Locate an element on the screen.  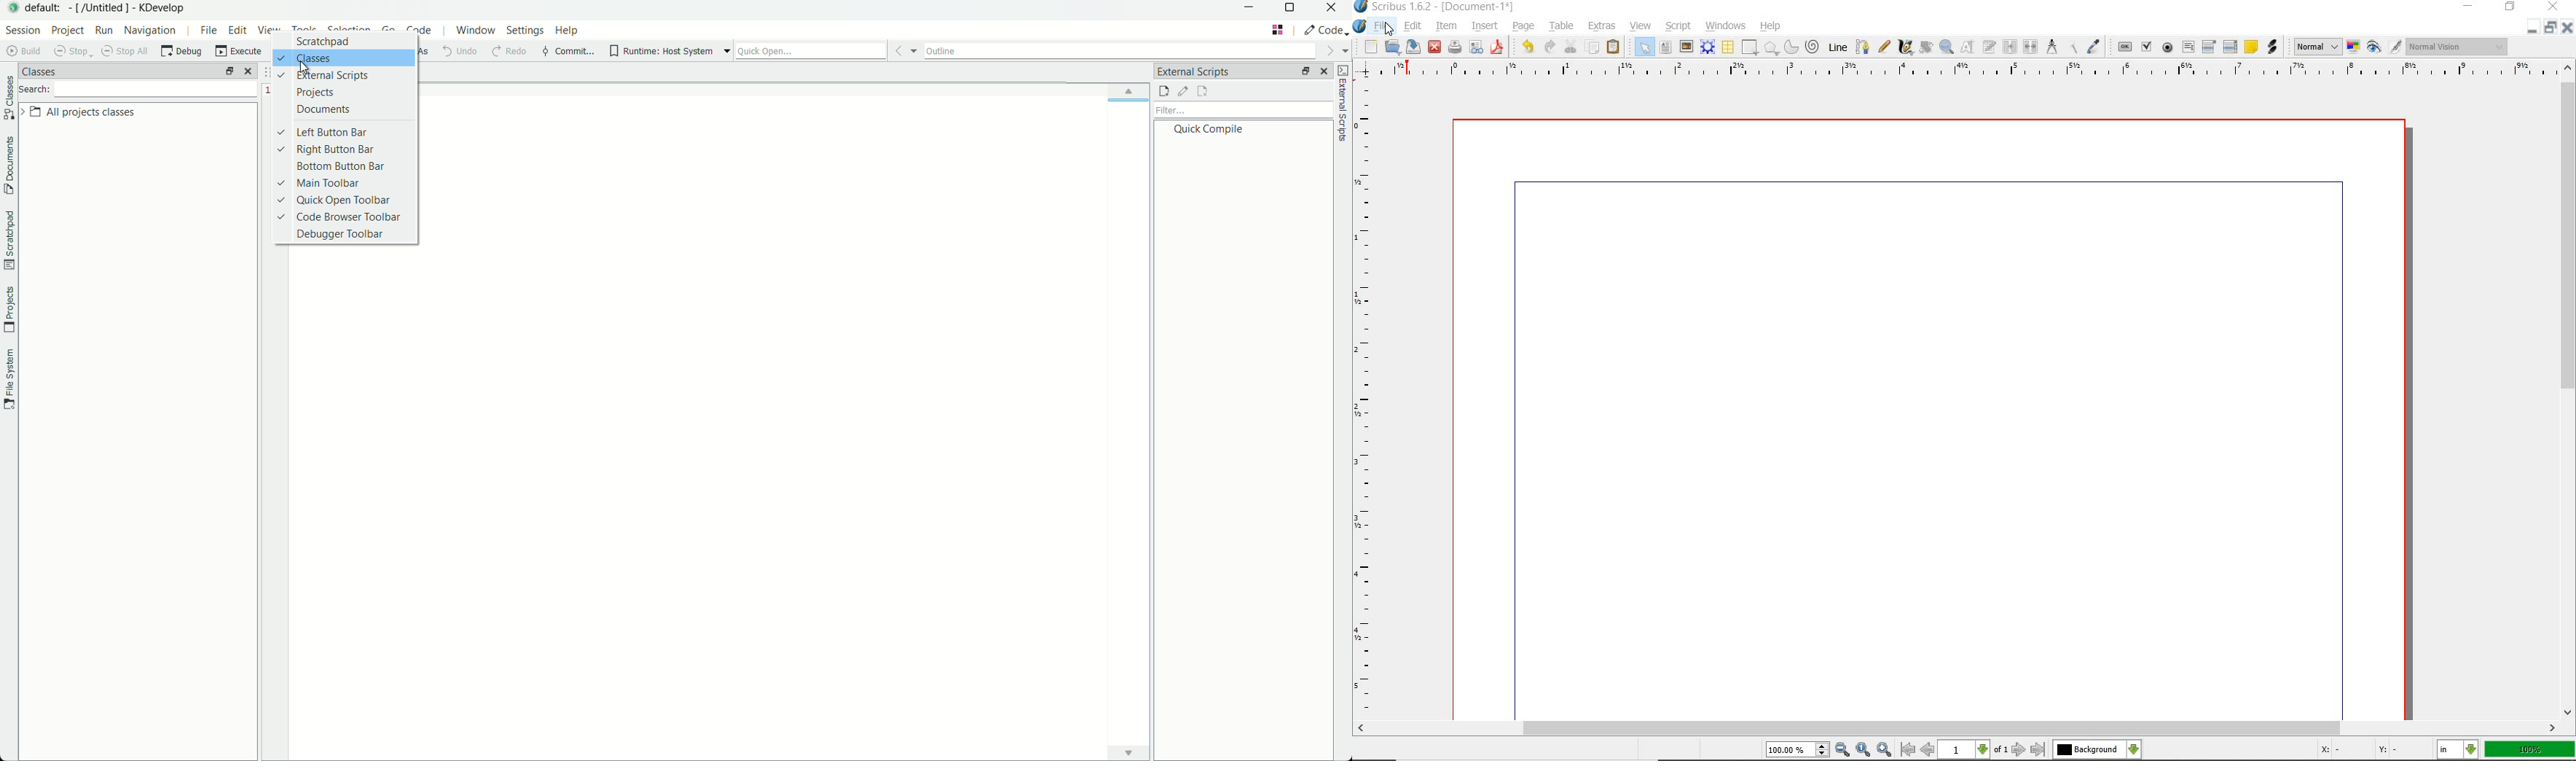
script is located at coordinates (1679, 26).